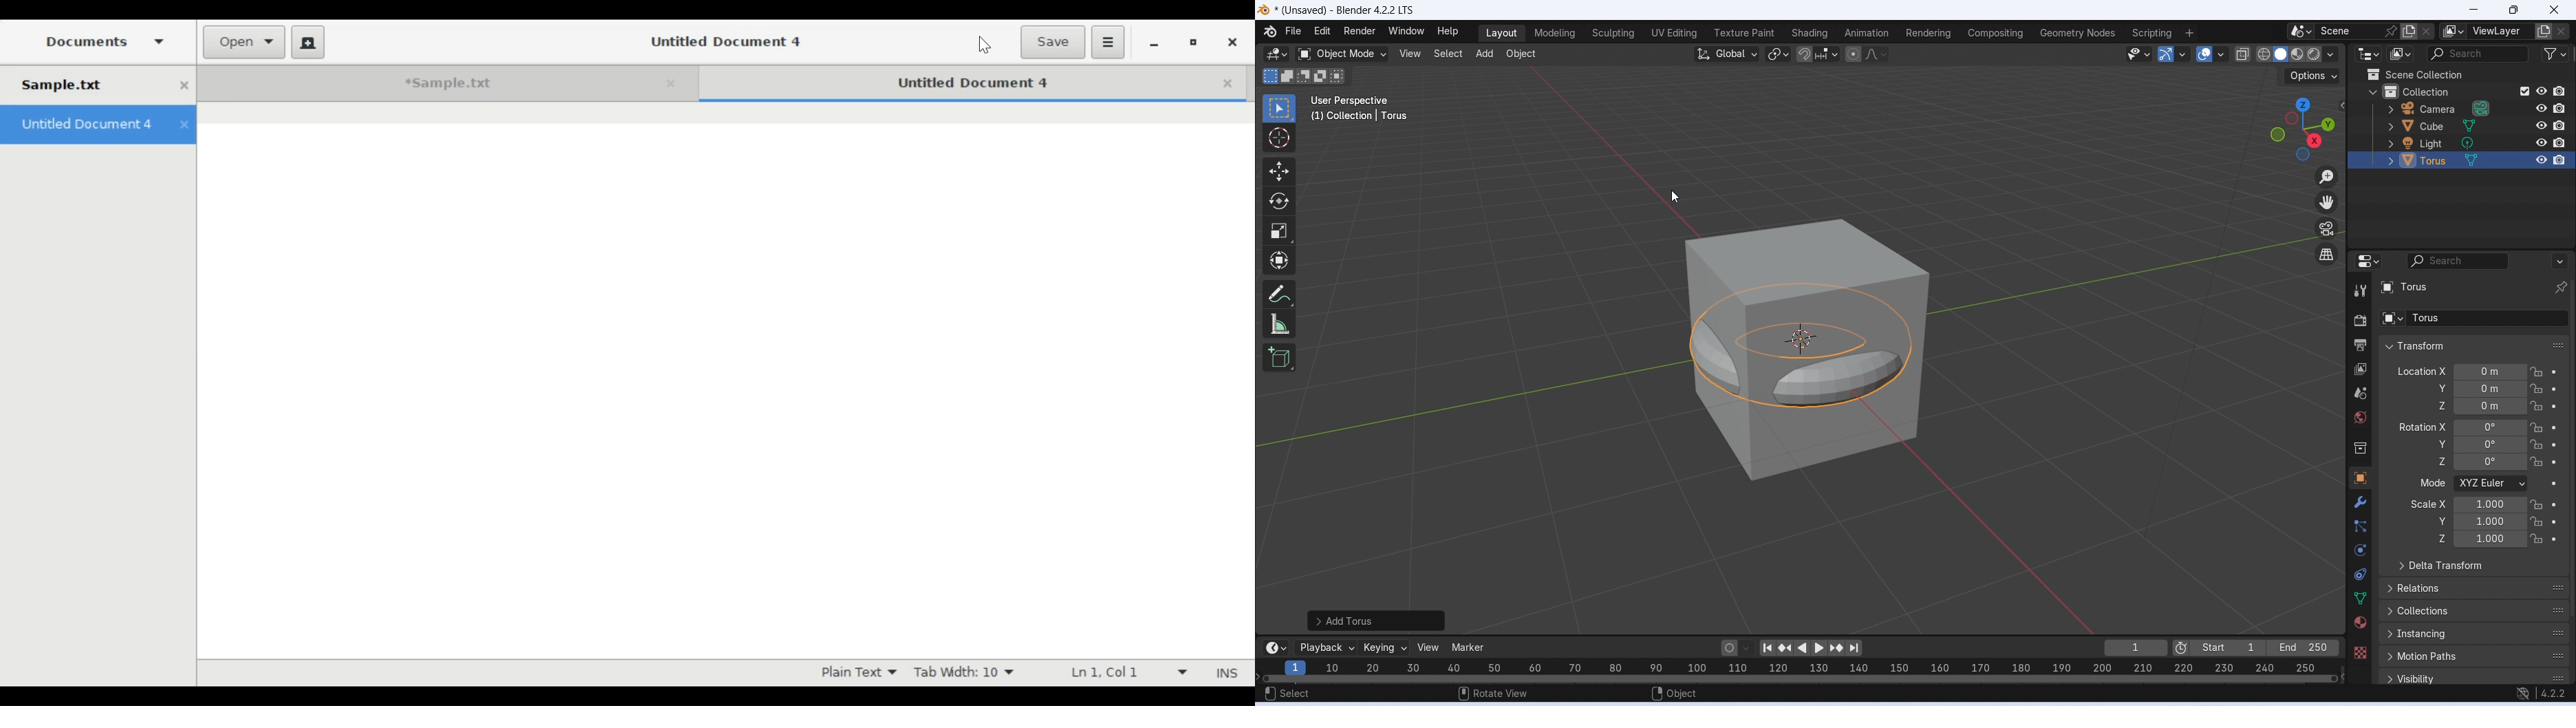 This screenshot has height=728, width=2576. I want to click on object, so click(1676, 692).